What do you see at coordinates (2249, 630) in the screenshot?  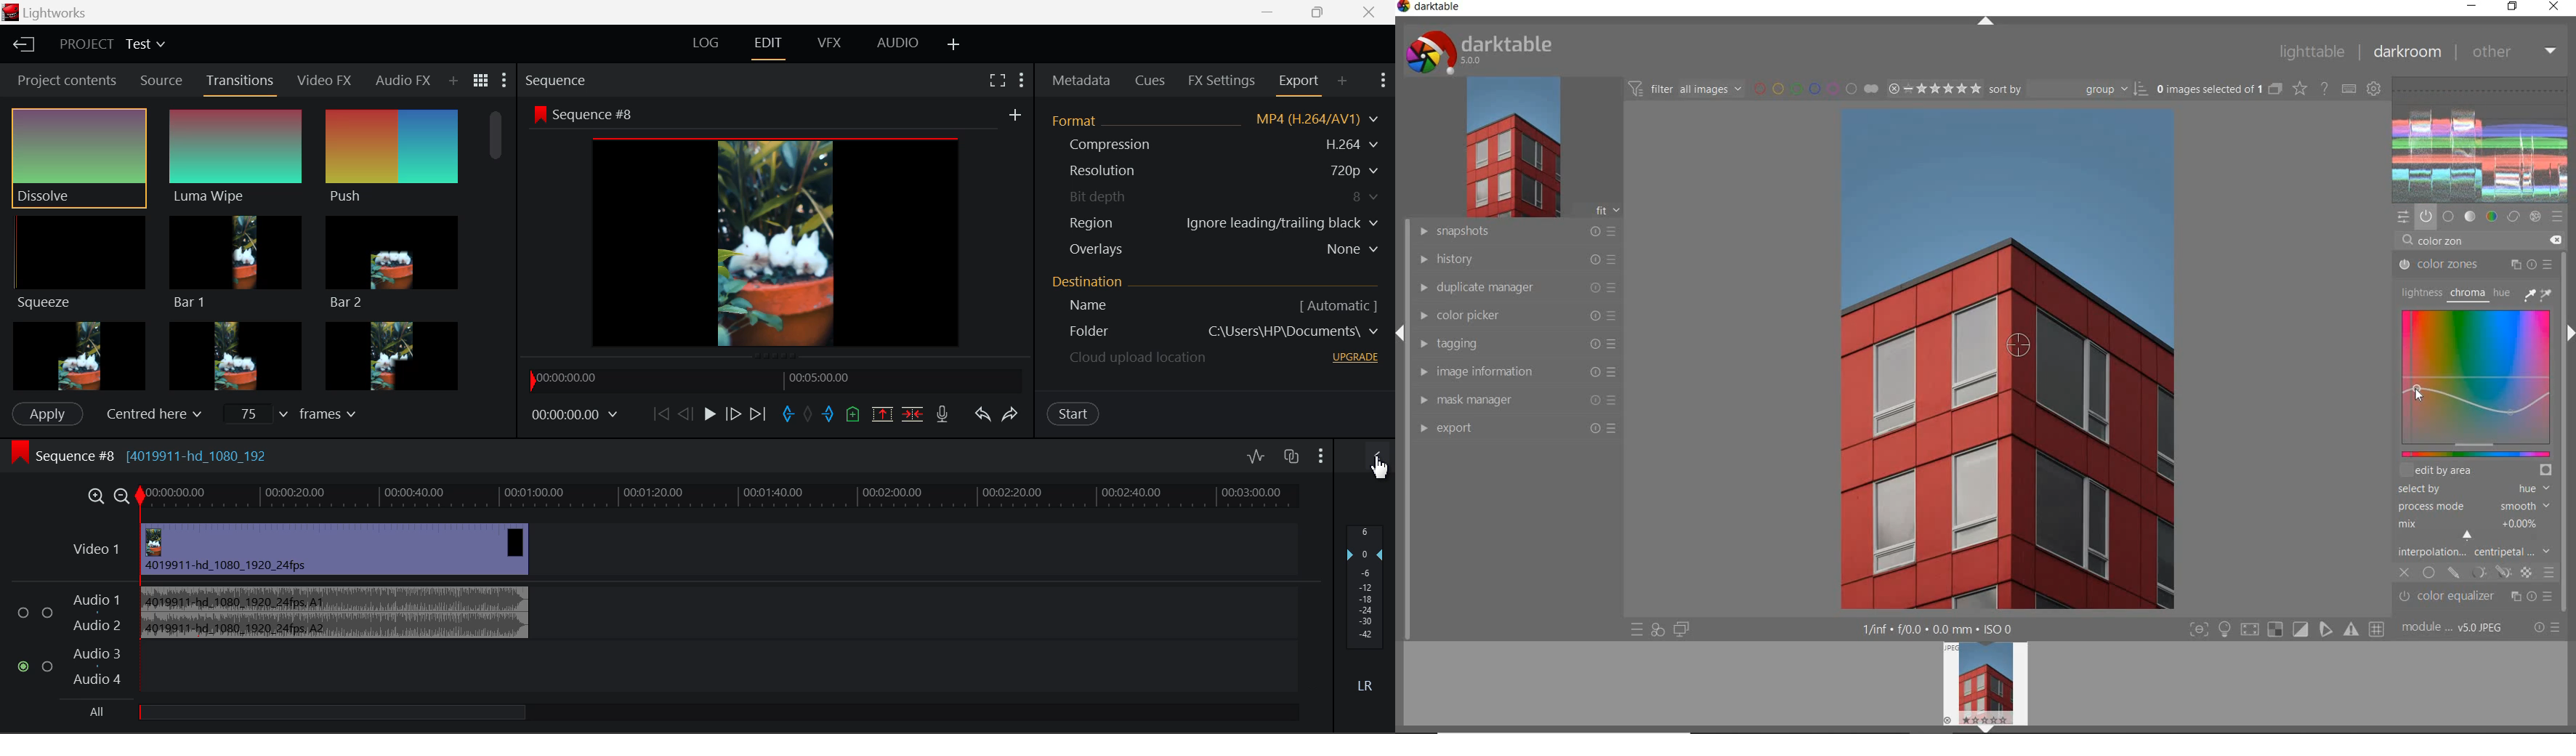 I see `shadow` at bounding box center [2249, 630].